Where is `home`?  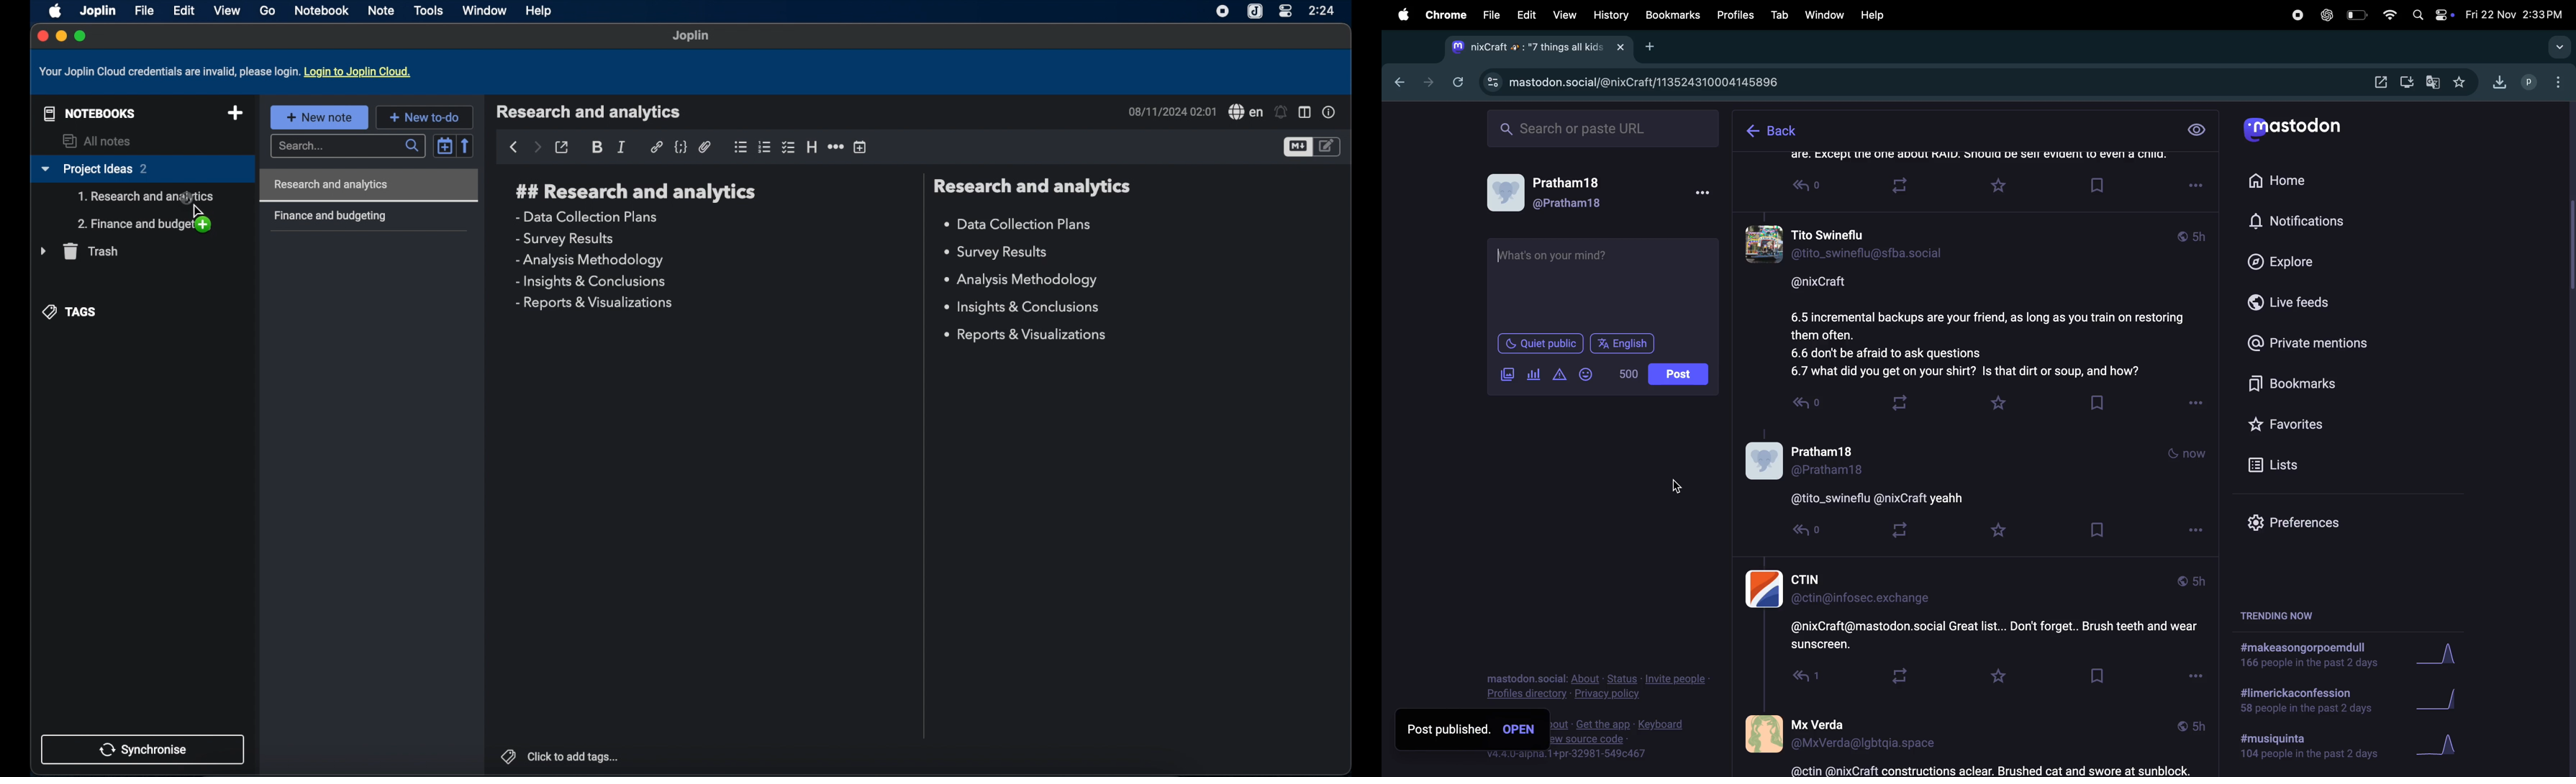
home is located at coordinates (2285, 180).